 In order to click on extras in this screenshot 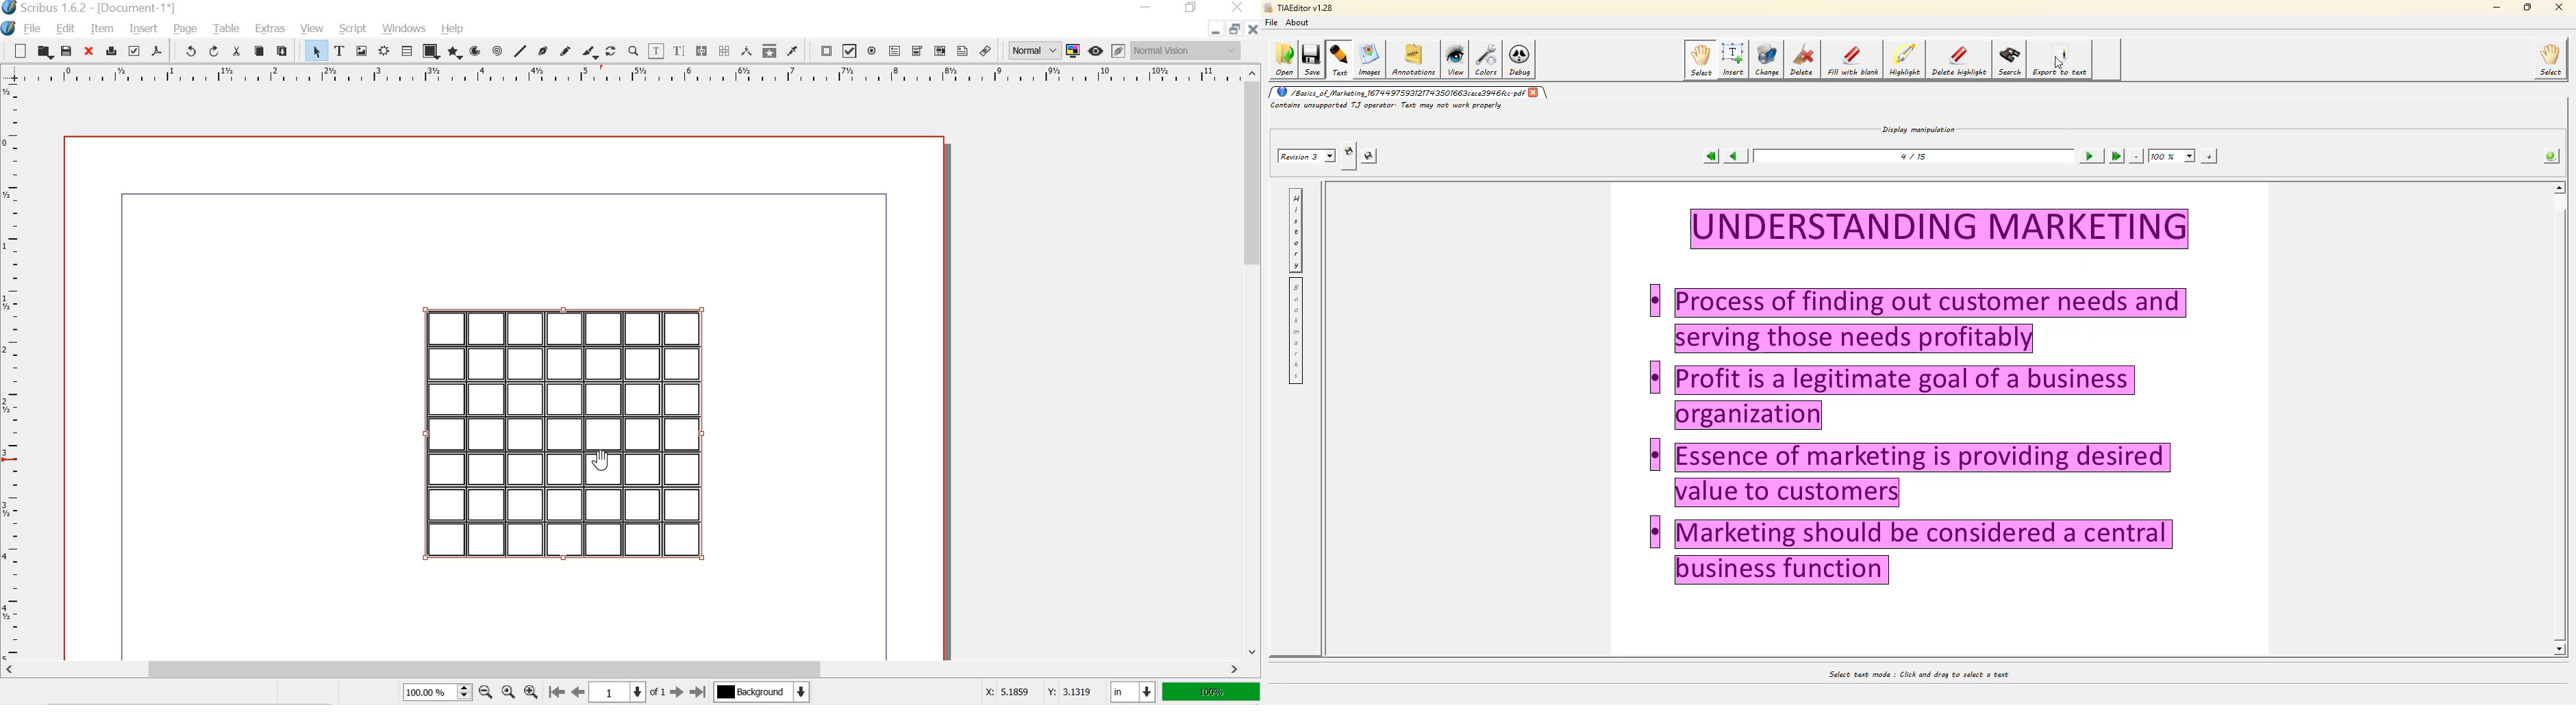, I will do `click(267, 30)`.